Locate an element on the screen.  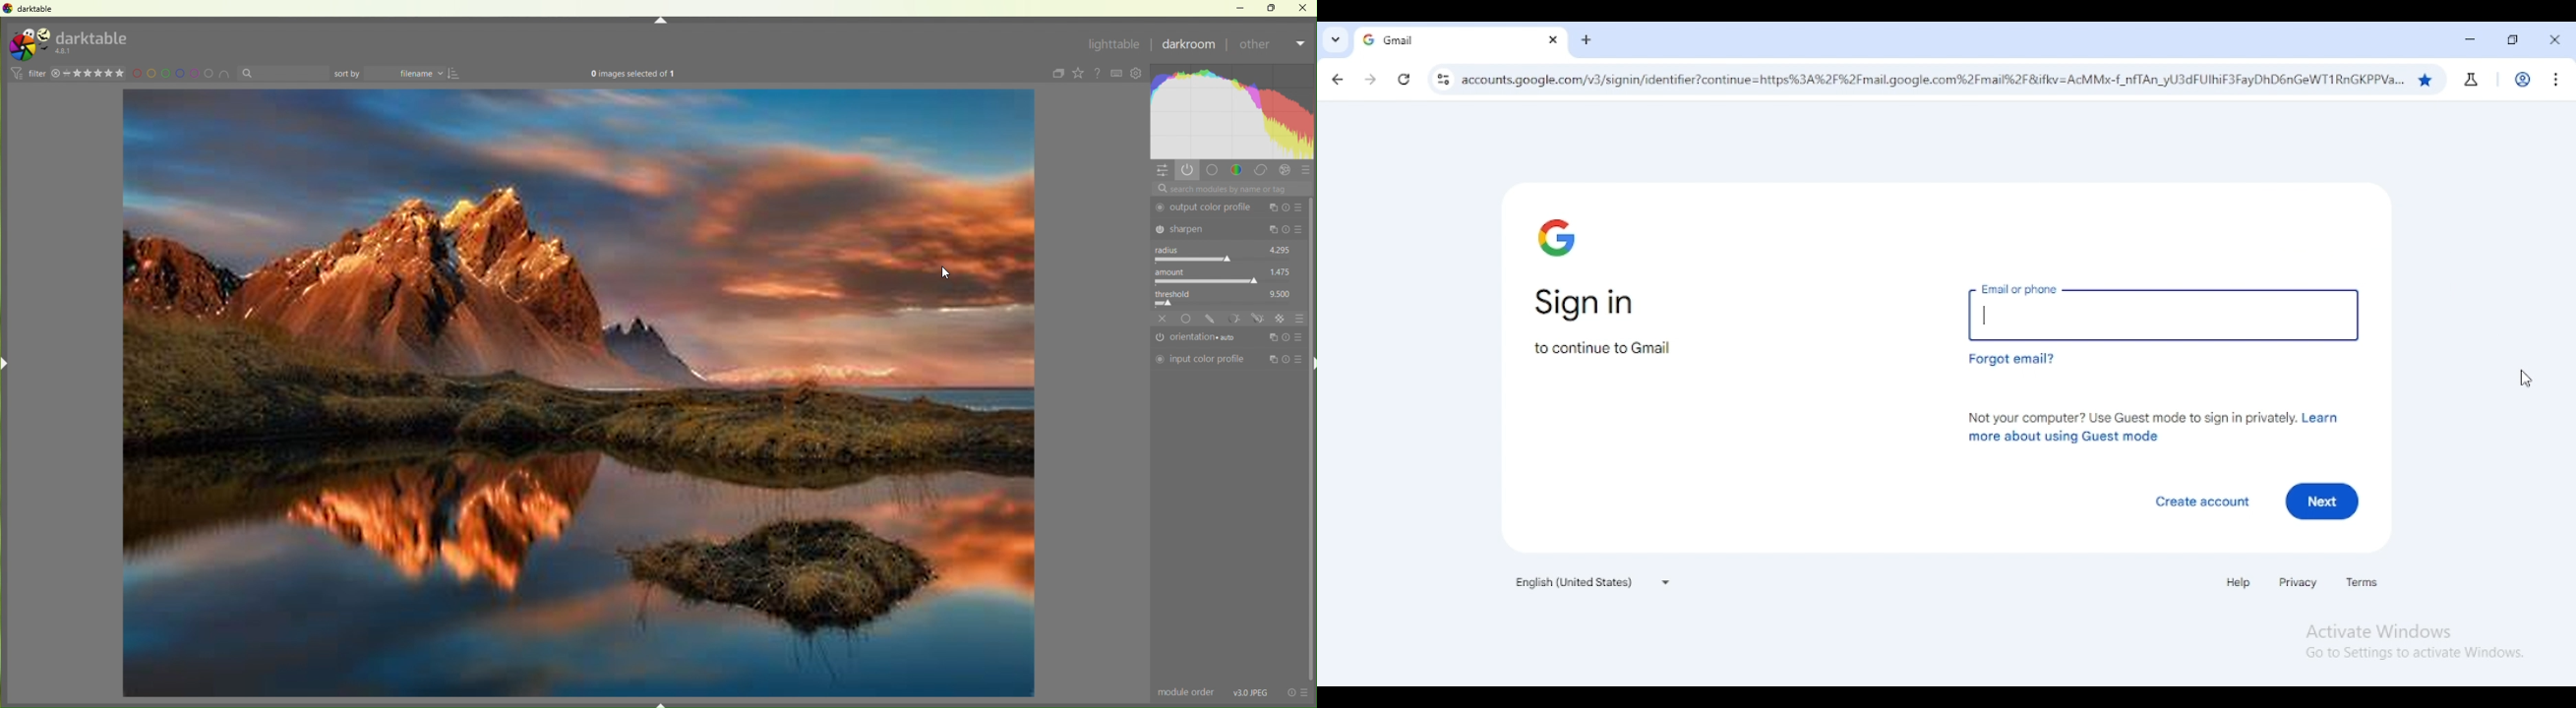
copy, reset and presets is located at coordinates (1287, 230).